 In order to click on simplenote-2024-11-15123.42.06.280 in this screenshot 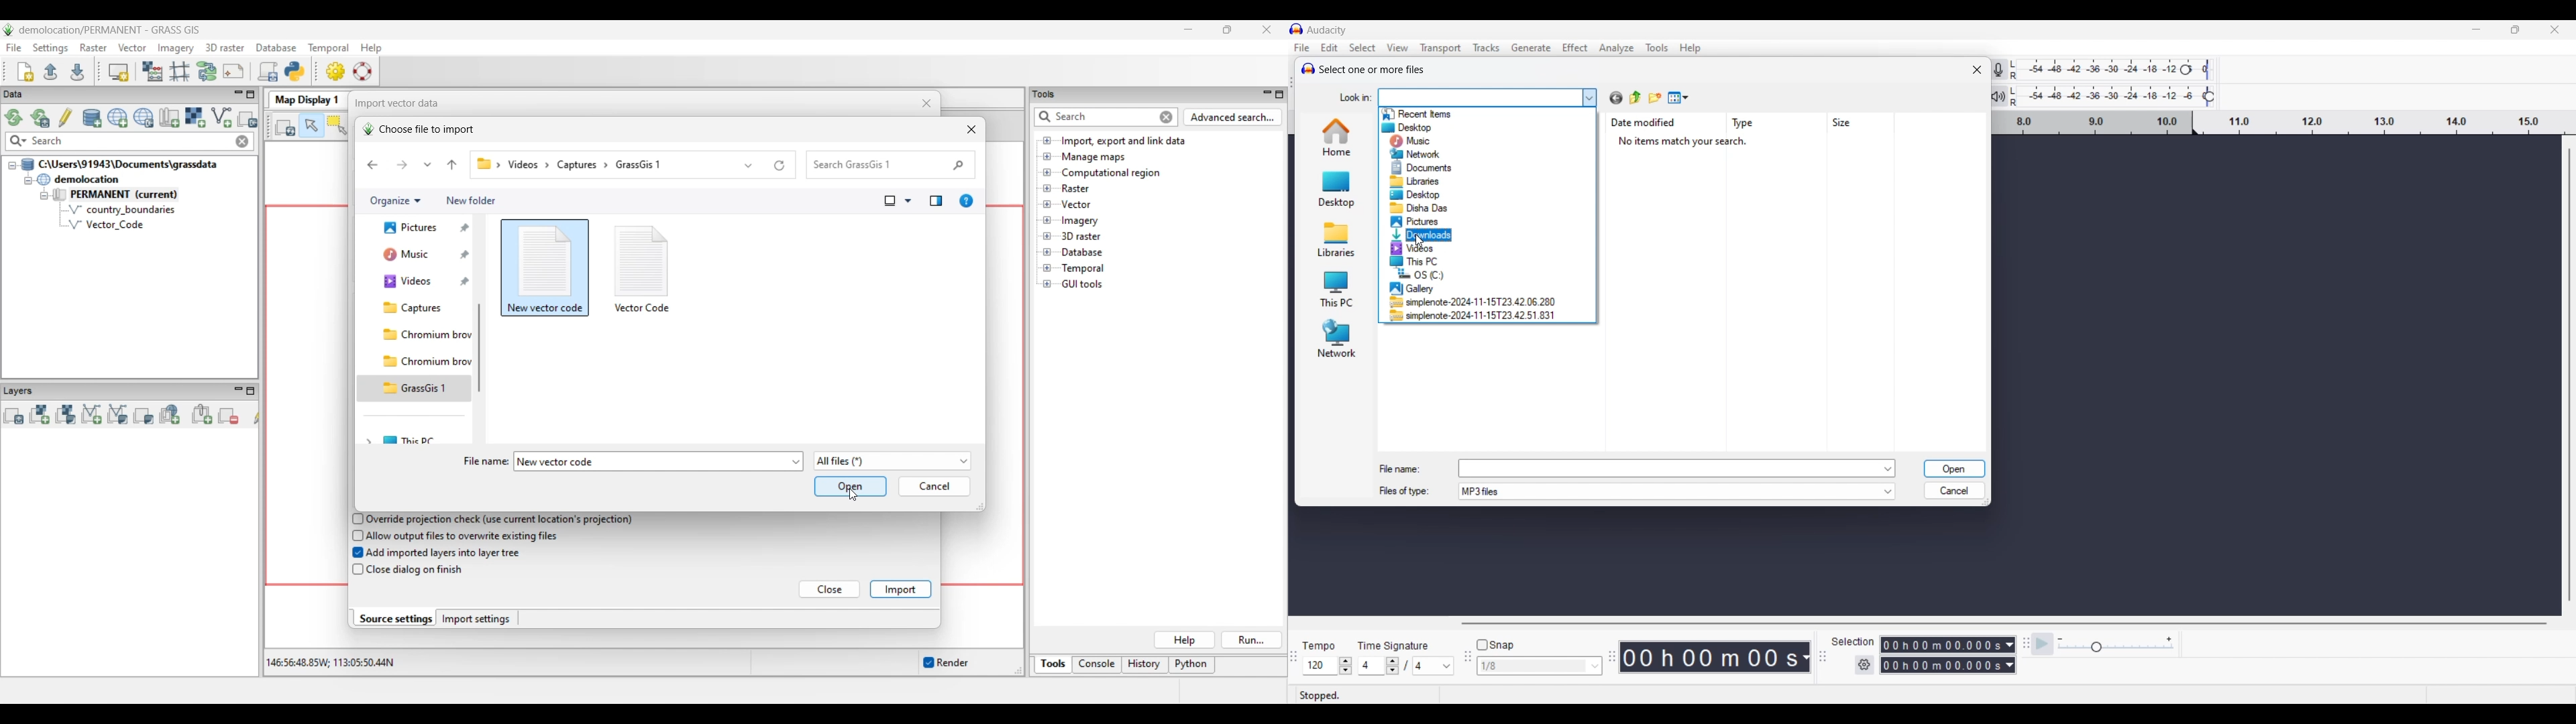, I will do `click(1476, 302)`.